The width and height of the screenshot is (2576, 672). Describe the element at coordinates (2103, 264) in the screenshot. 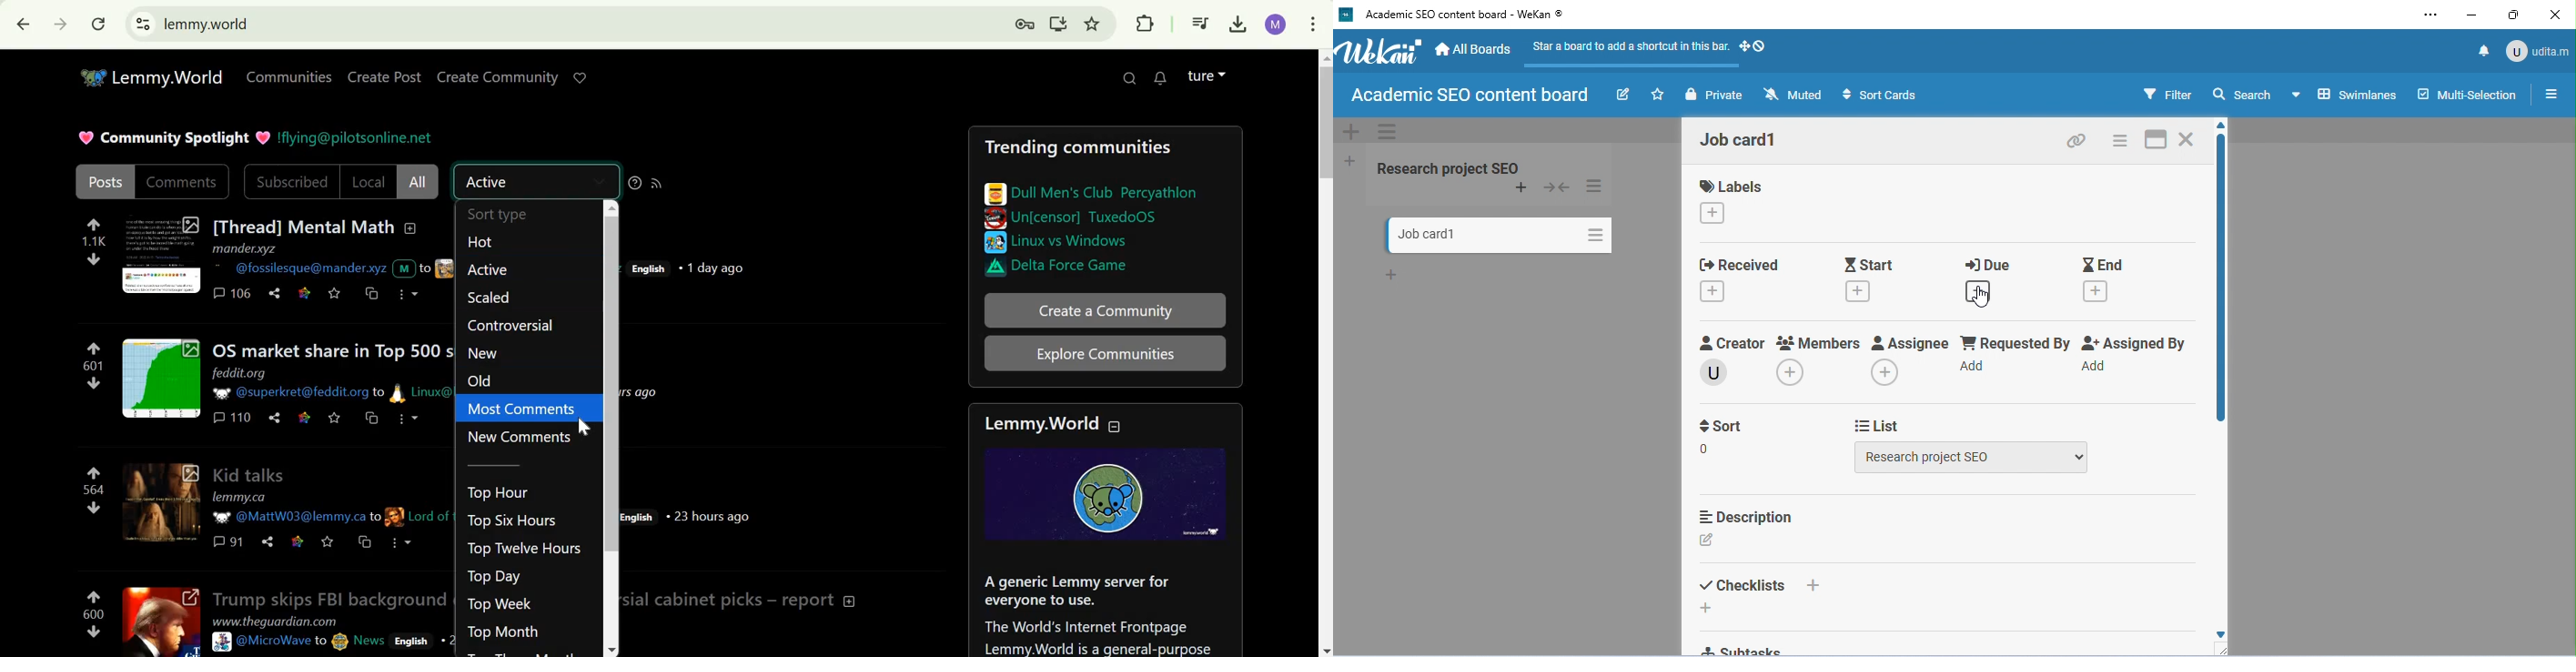

I see `end` at that location.